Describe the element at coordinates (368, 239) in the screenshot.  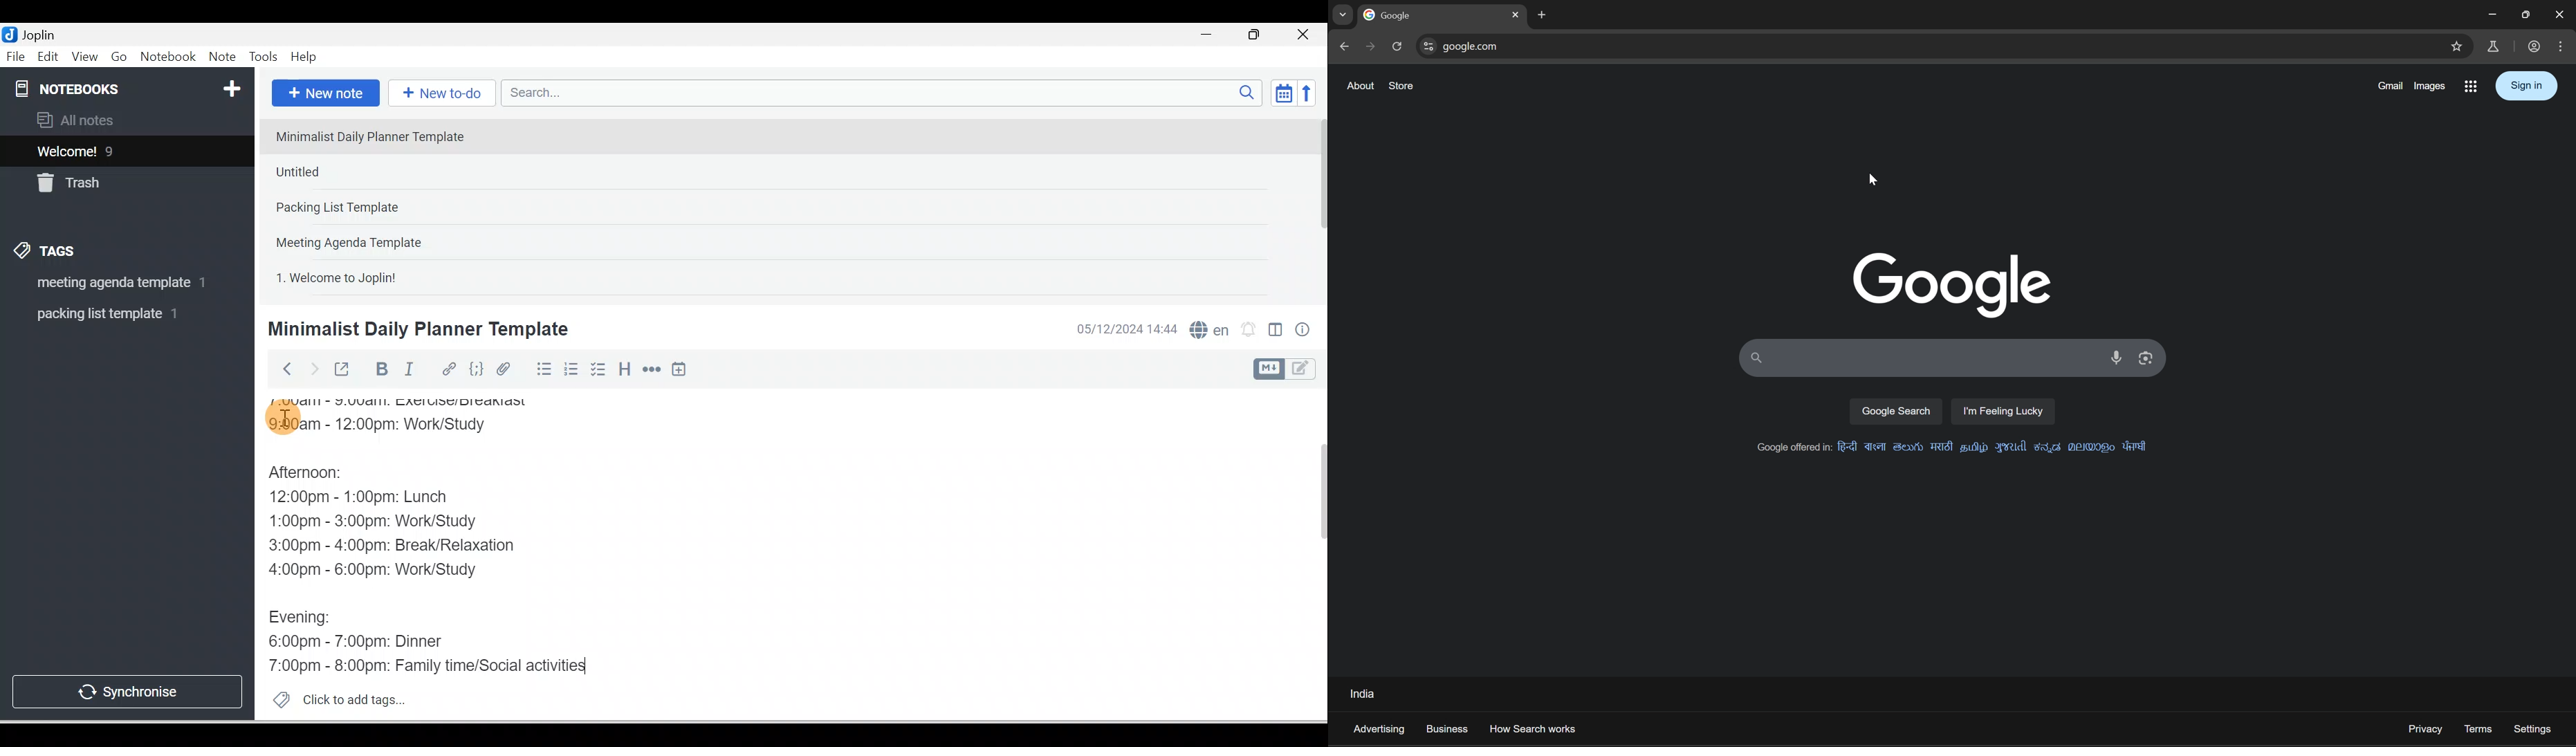
I see `Note 4` at that location.